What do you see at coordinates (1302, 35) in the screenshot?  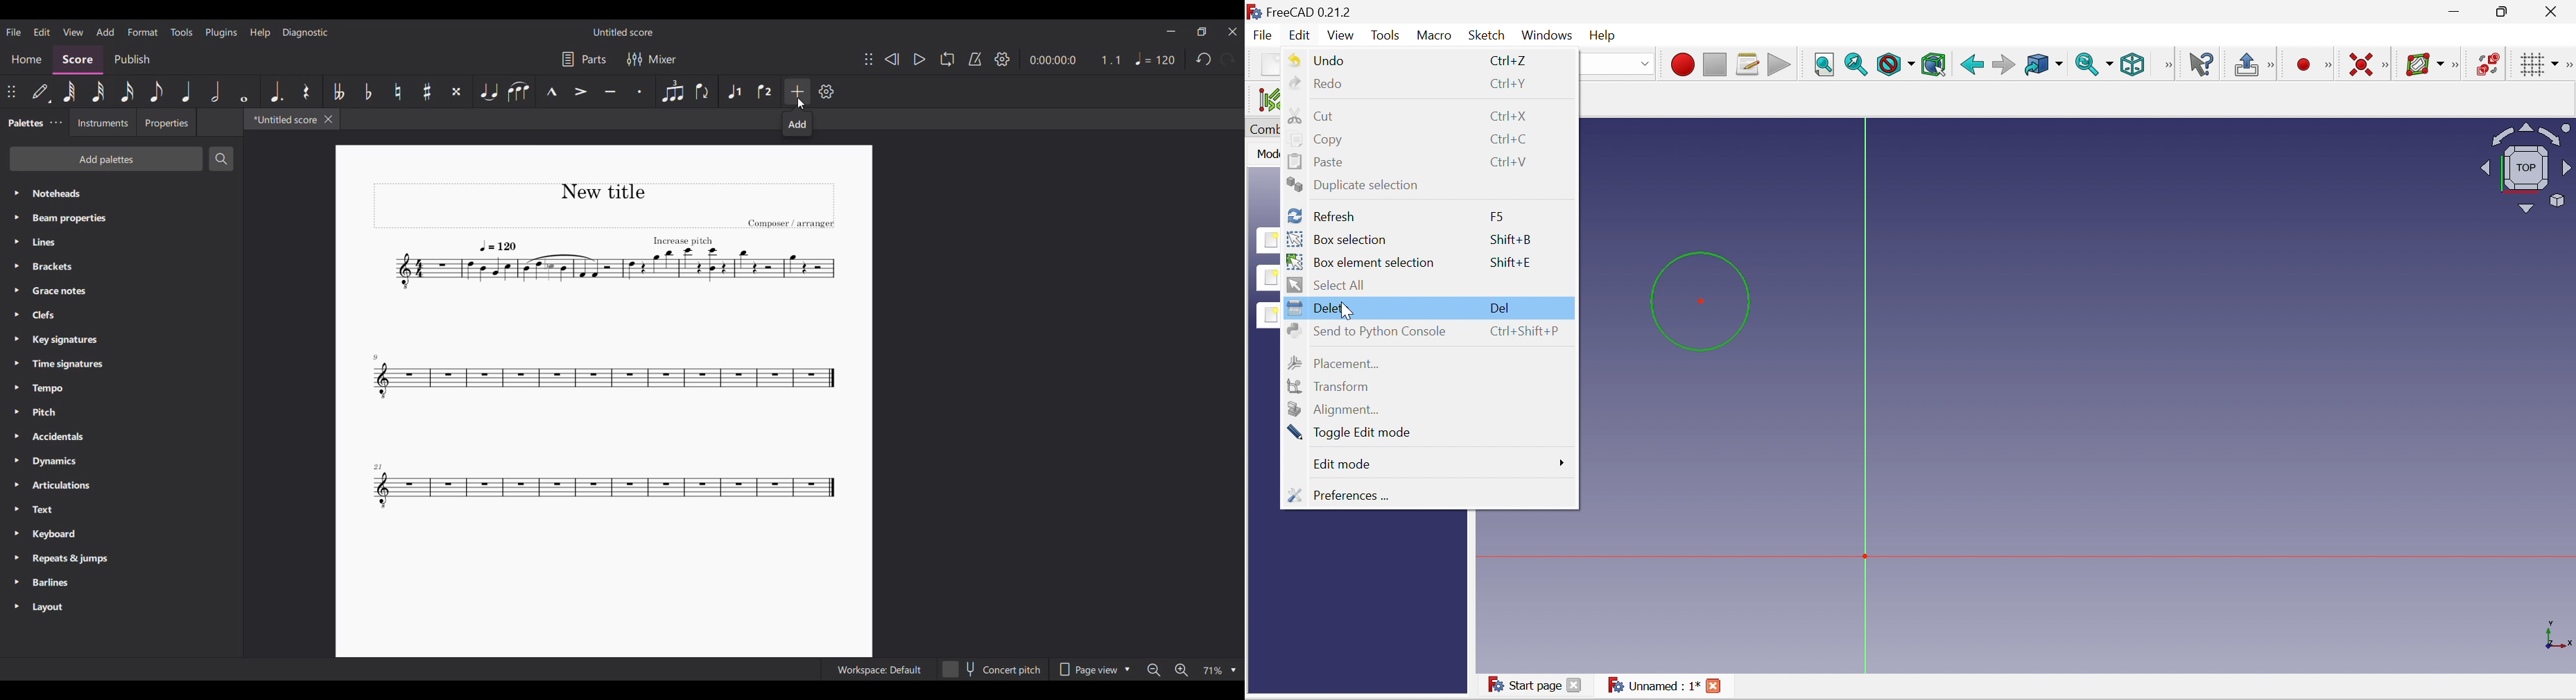 I see `Edit` at bounding box center [1302, 35].